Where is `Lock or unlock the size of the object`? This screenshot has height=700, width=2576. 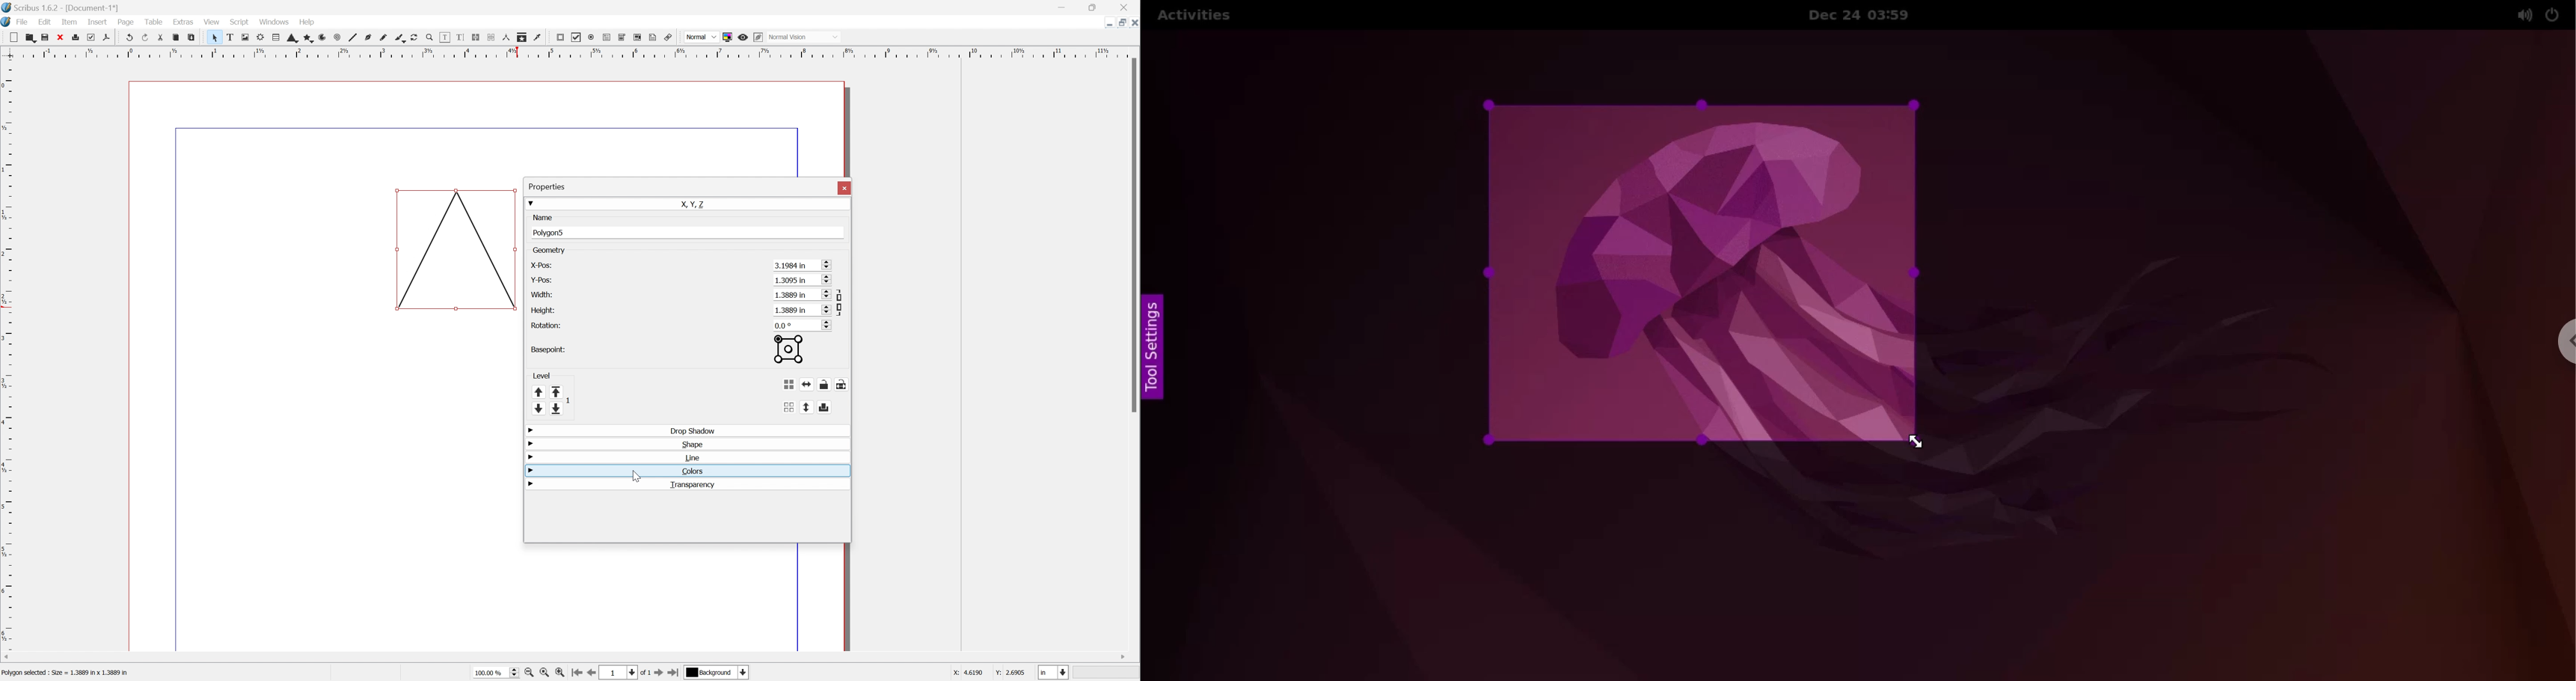 Lock or unlock the size of the object is located at coordinates (842, 384).